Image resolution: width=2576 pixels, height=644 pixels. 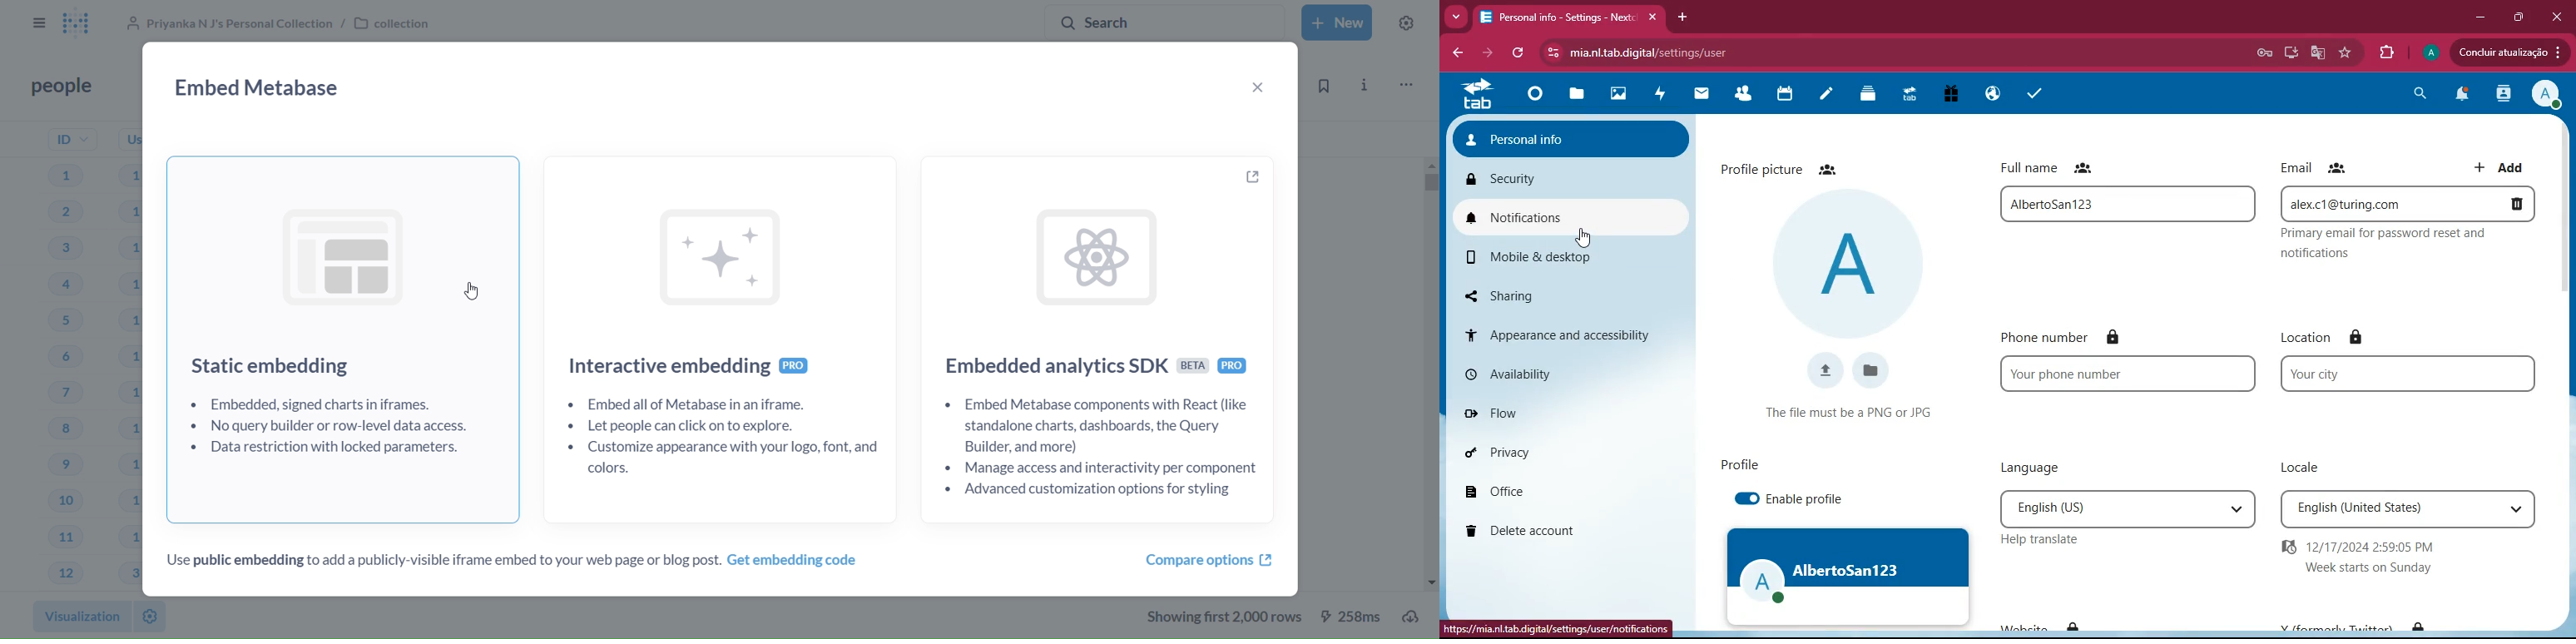 What do you see at coordinates (1738, 96) in the screenshot?
I see `friends` at bounding box center [1738, 96].